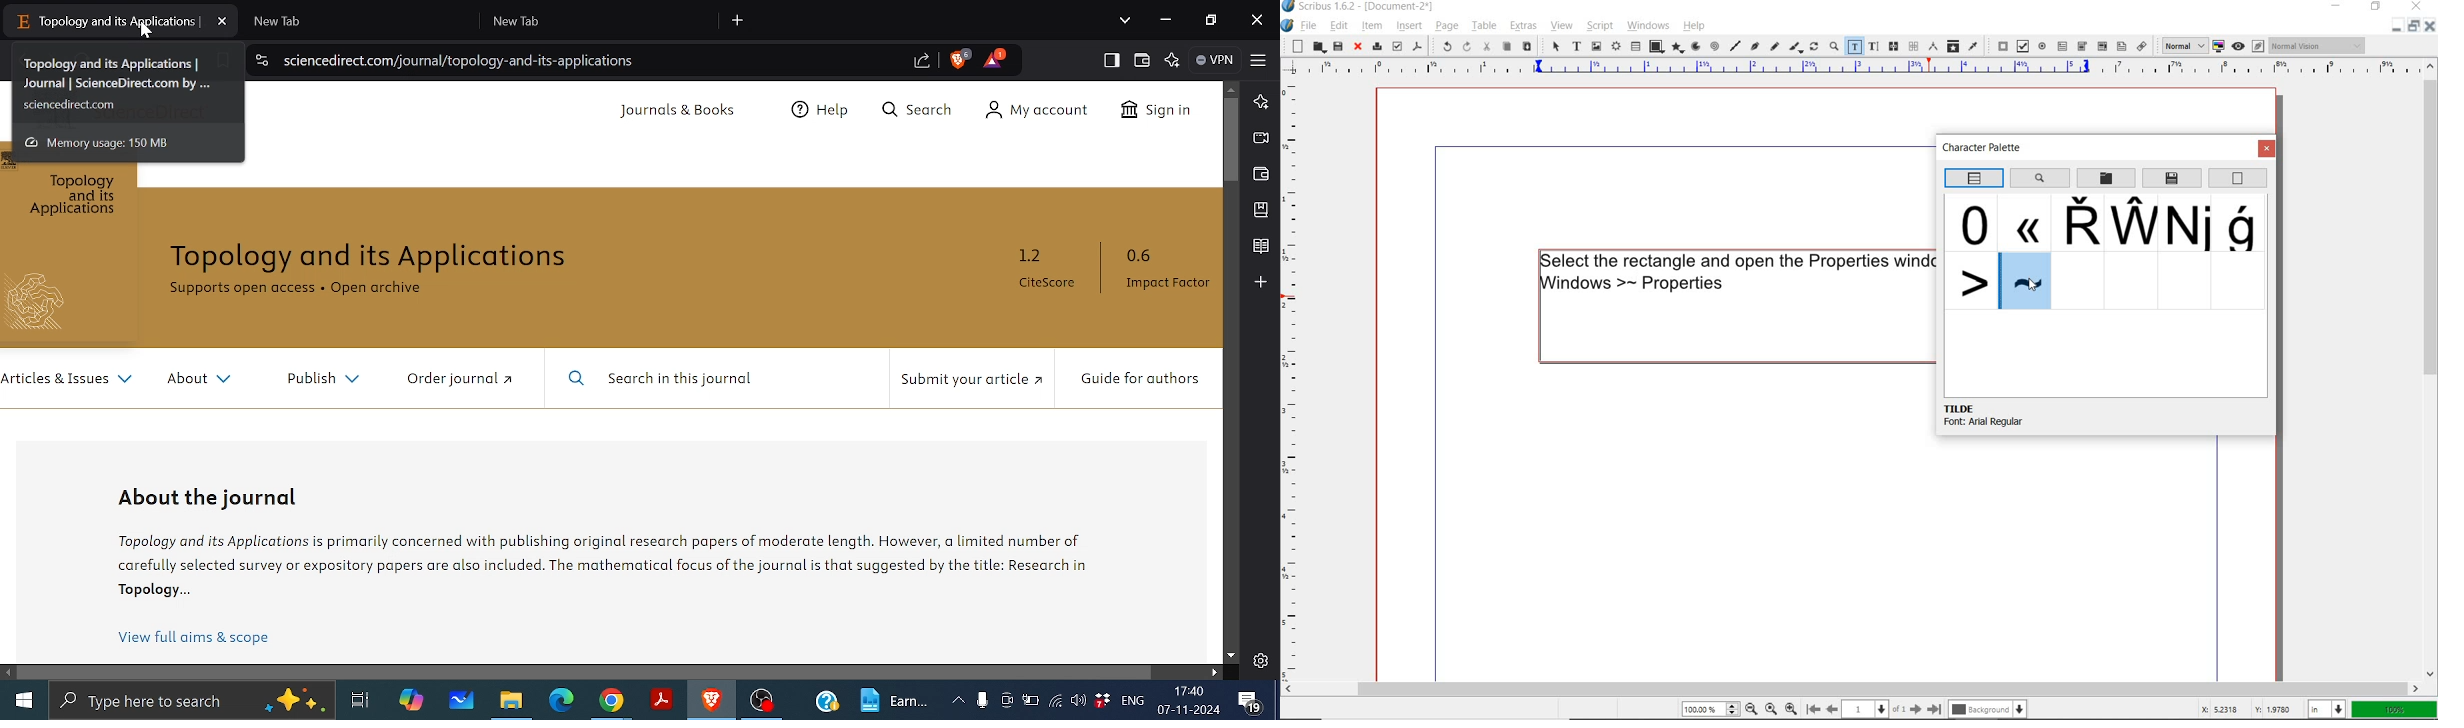 Image resolution: width=2464 pixels, height=728 pixels. Describe the element at coordinates (2377, 8) in the screenshot. I see `restore` at that location.